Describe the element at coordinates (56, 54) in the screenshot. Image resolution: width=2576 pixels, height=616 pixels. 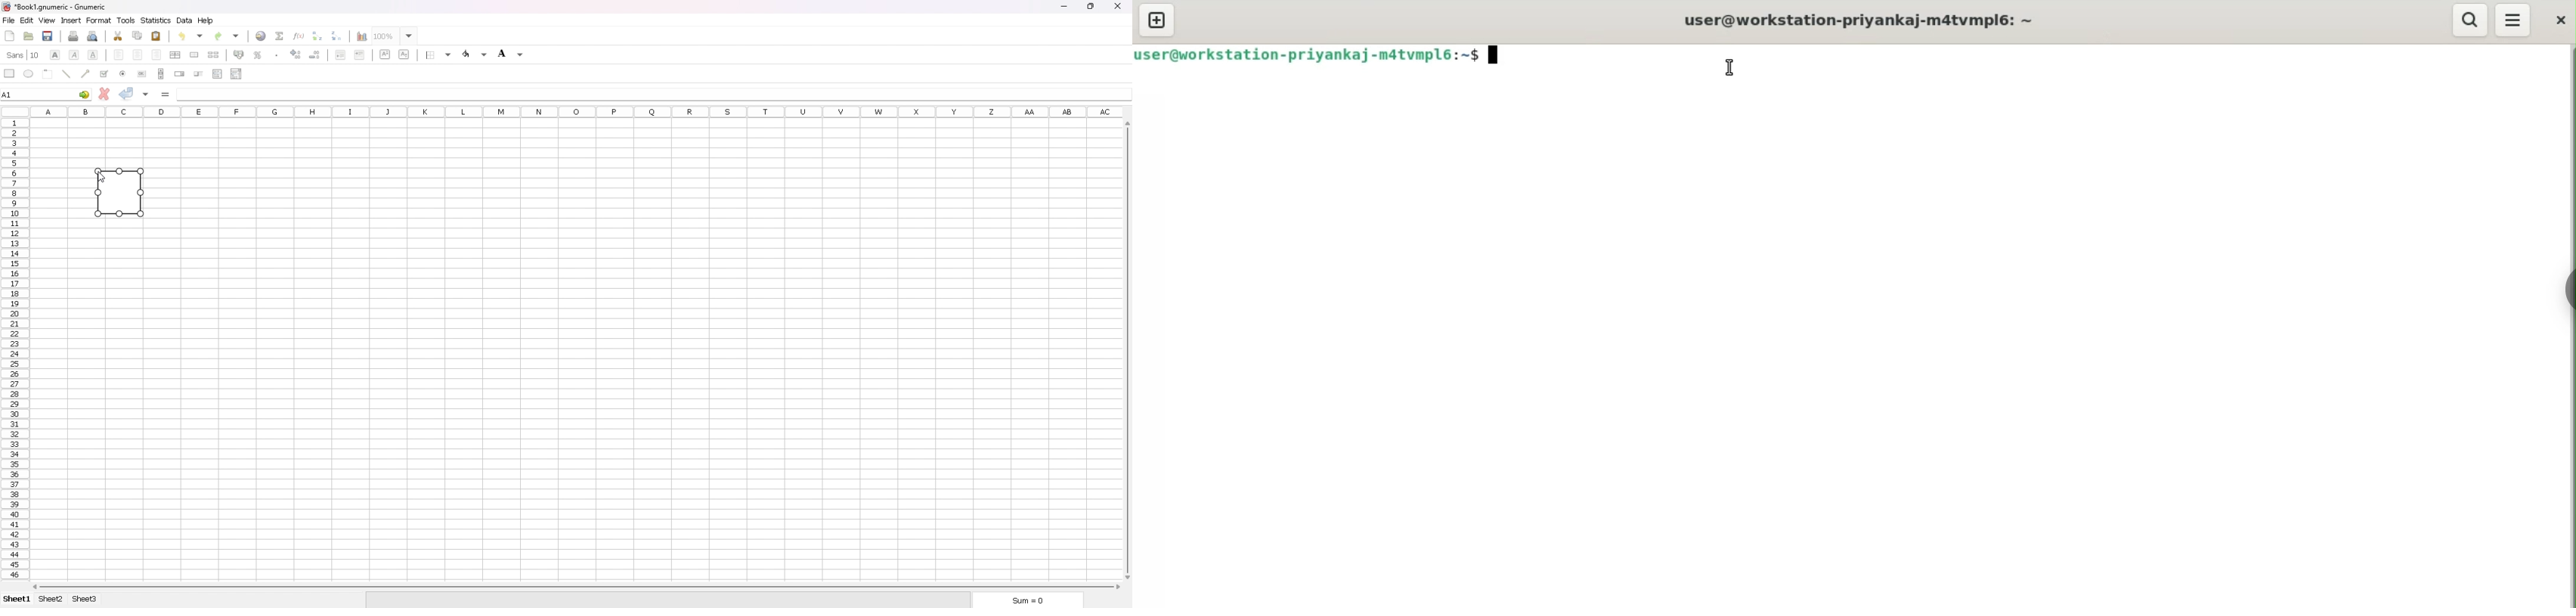
I see `bold` at that location.